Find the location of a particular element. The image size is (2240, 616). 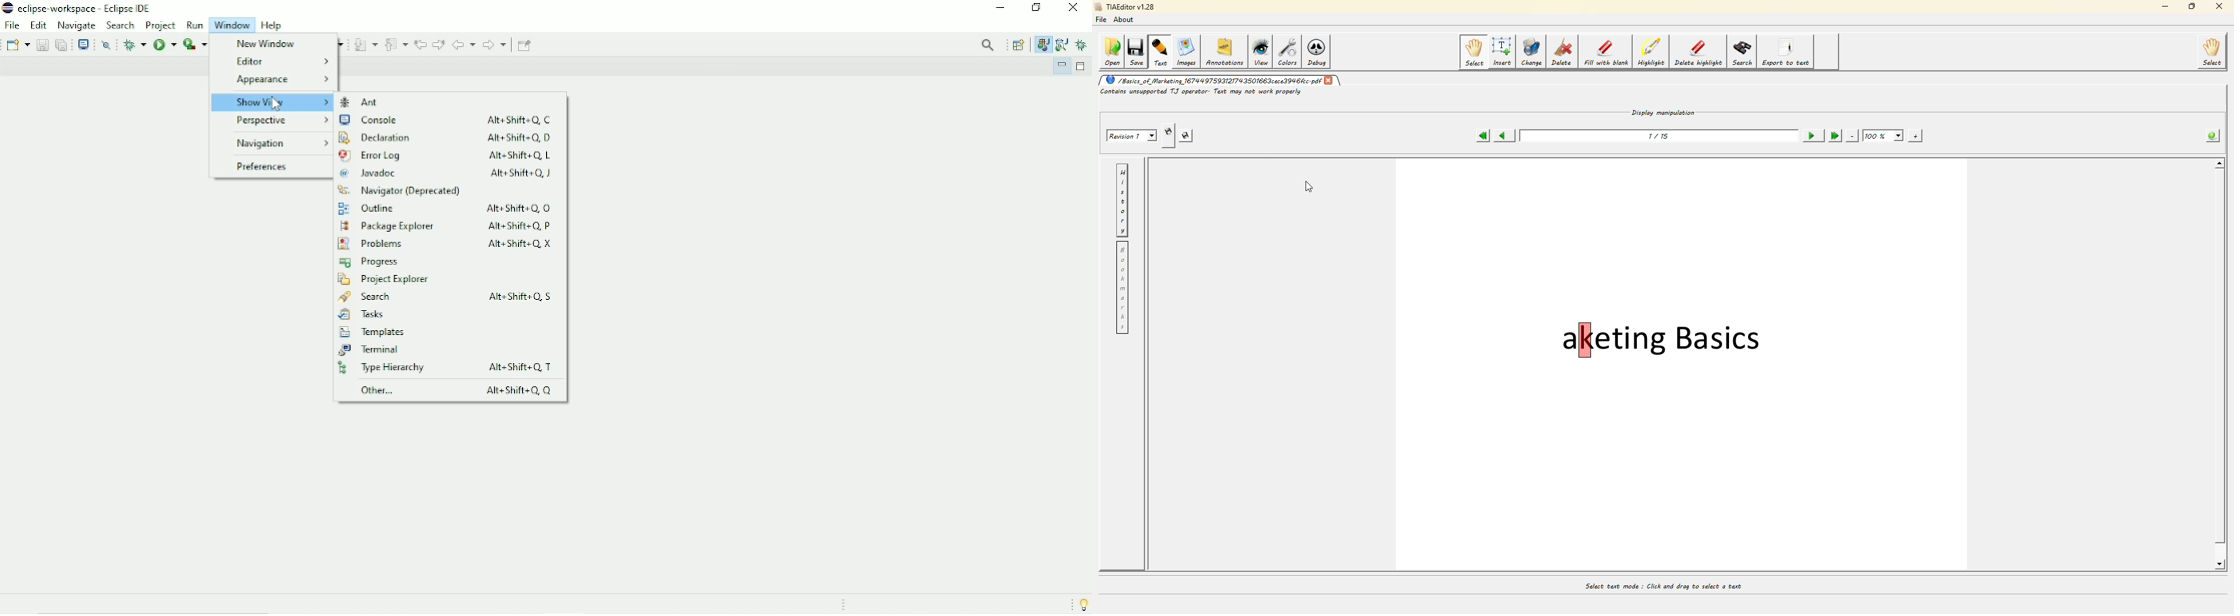

Navigate is located at coordinates (78, 25).